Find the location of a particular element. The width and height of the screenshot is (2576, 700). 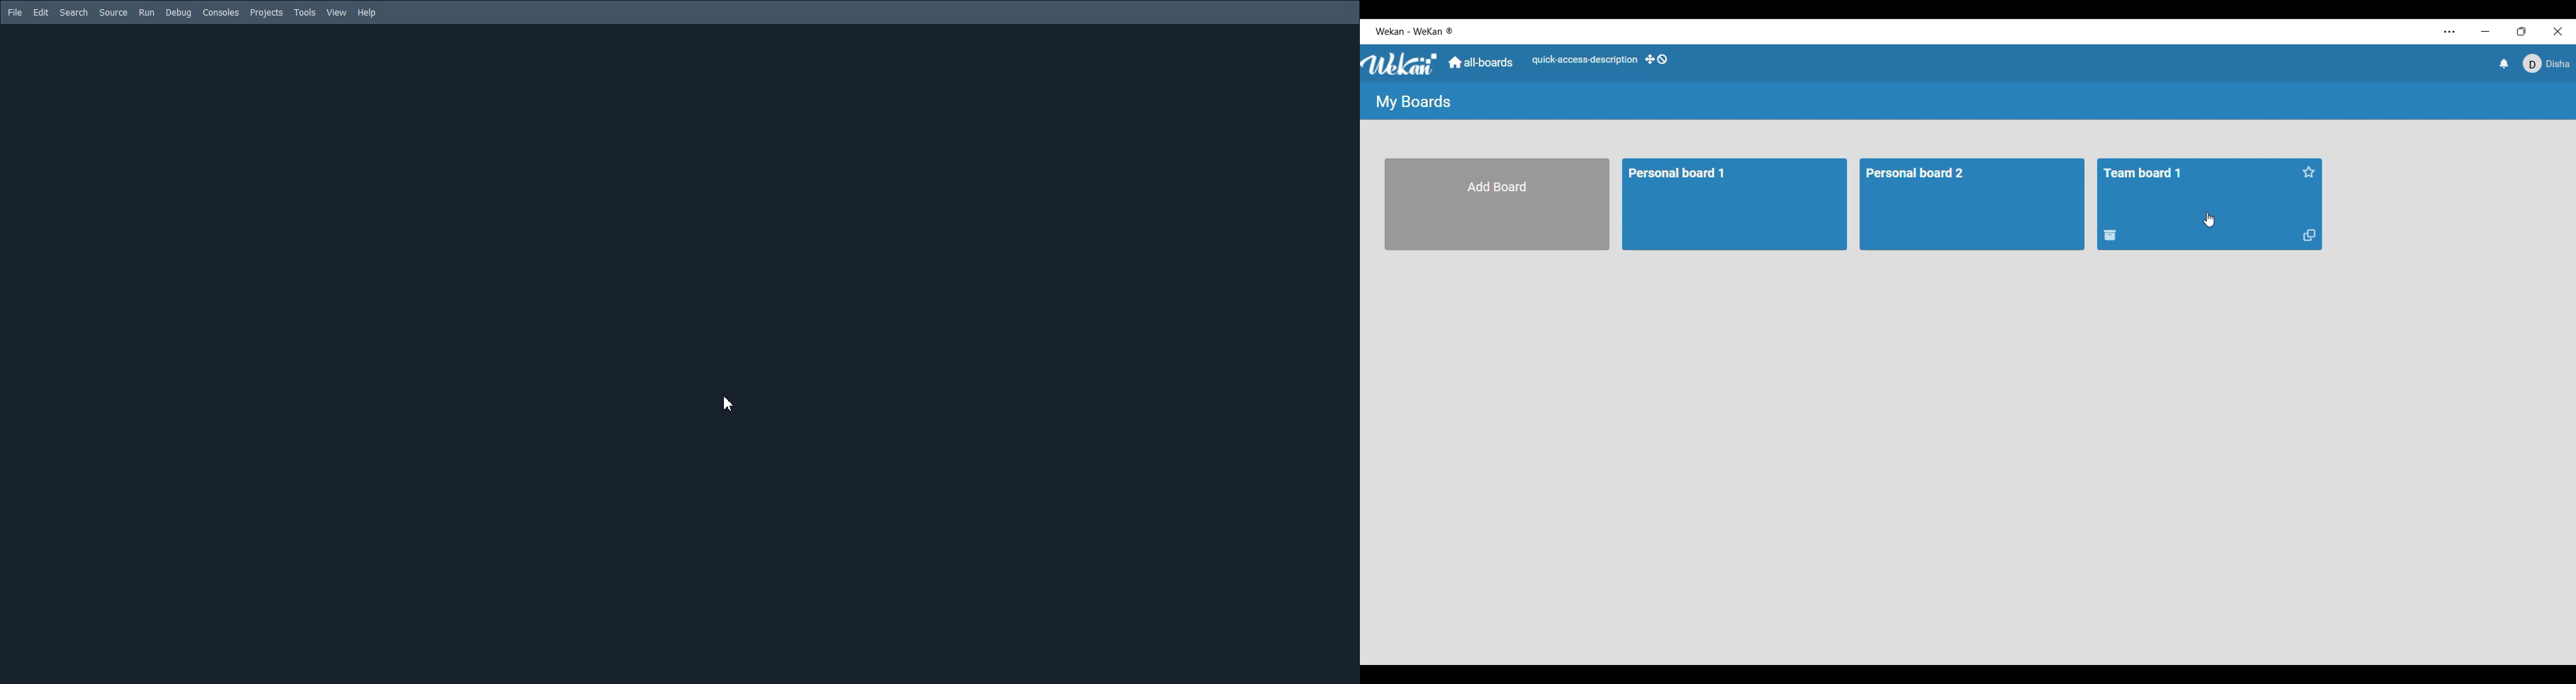

Delete board is located at coordinates (2111, 235).